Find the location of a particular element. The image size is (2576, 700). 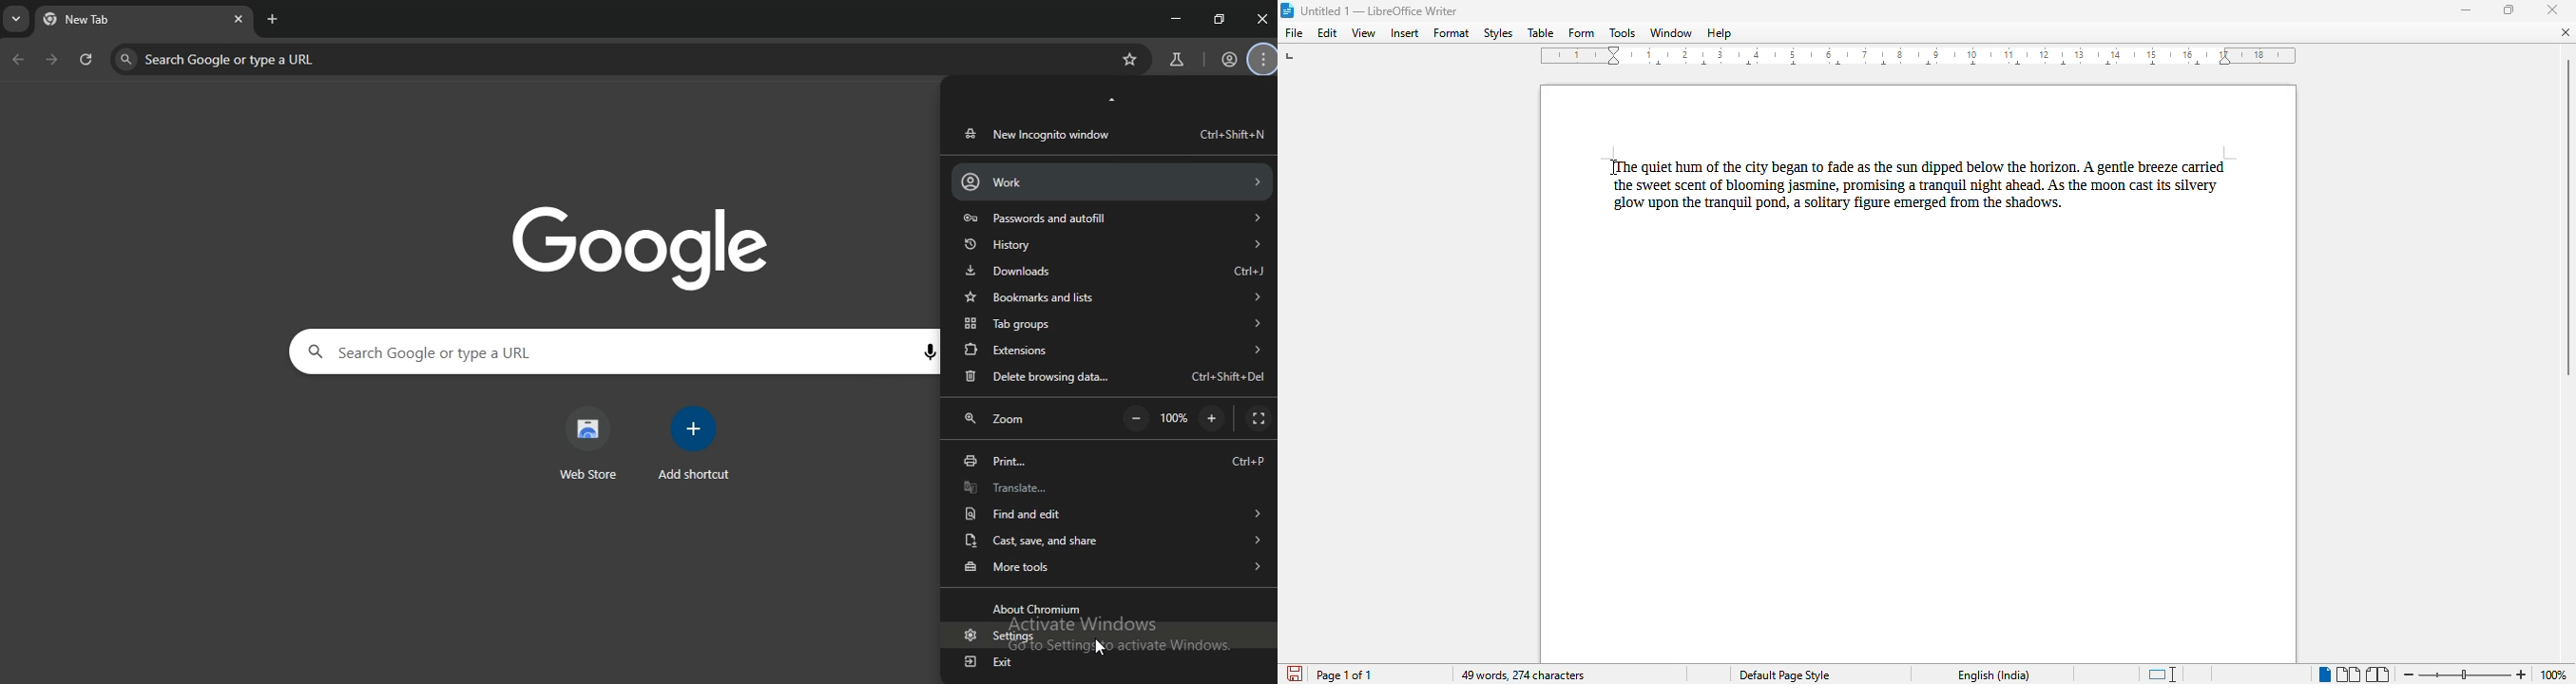

maximize is located at coordinates (2510, 10).